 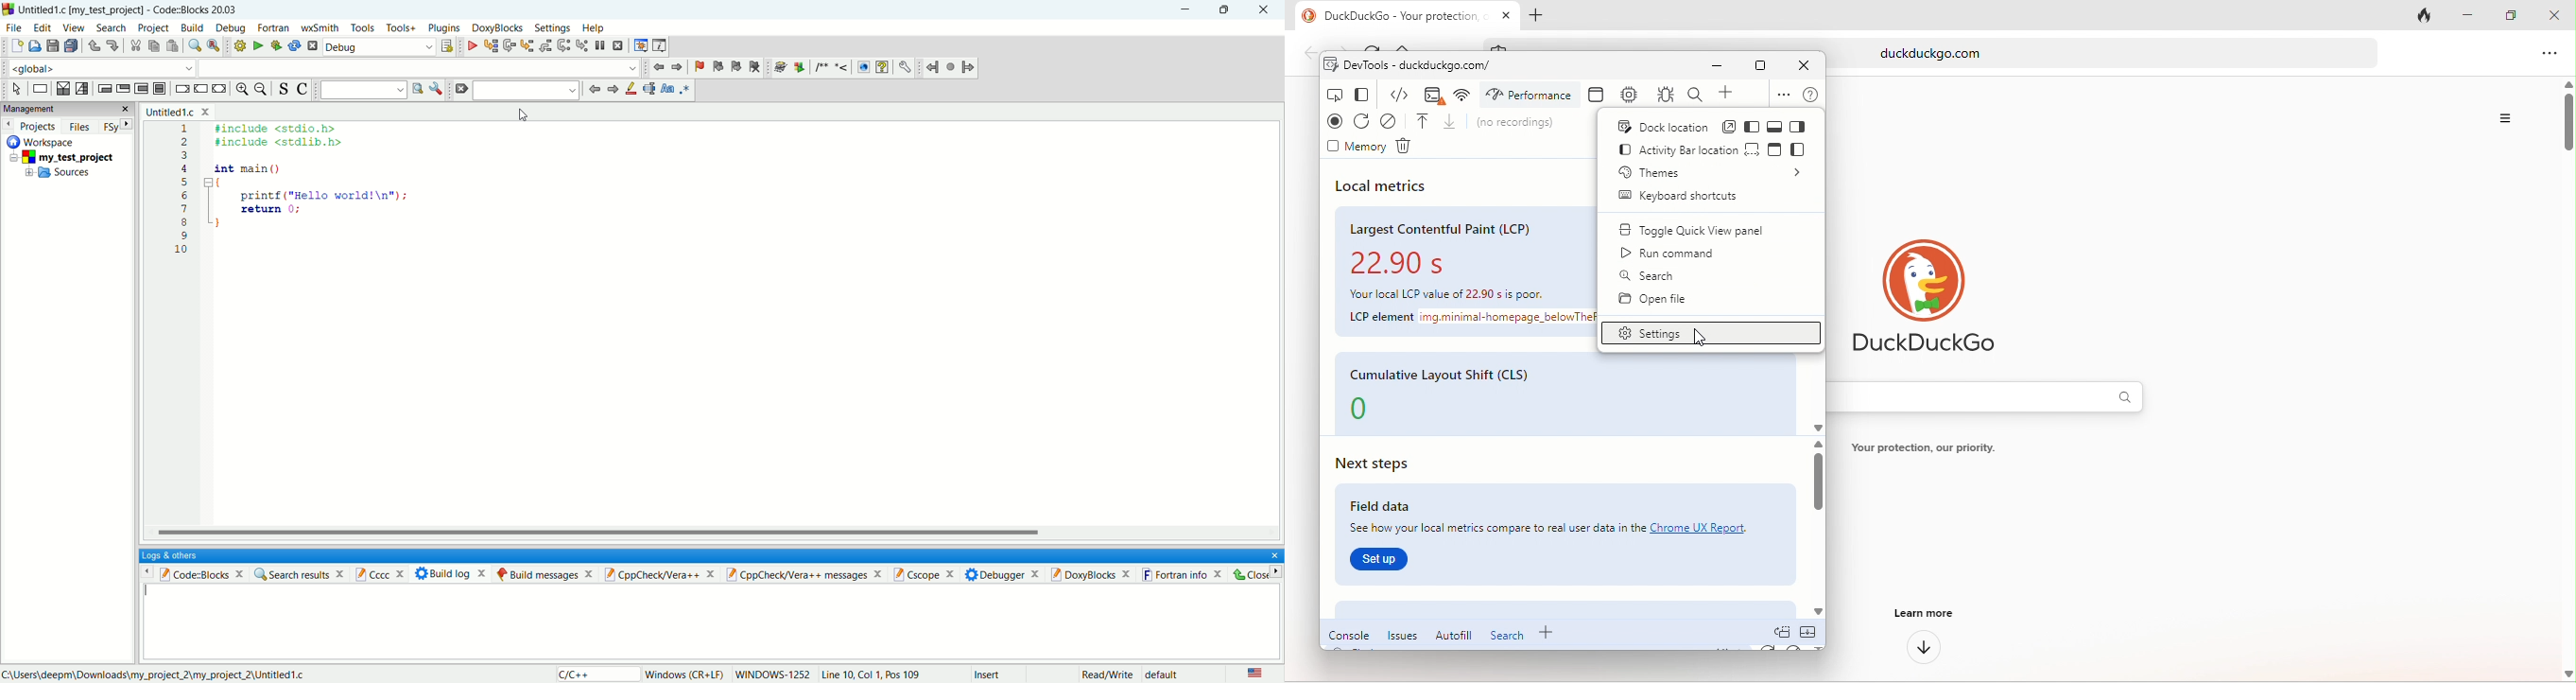 What do you see at coordinates (1188, 10) in the screenshot?
I see `minimize` at bounding box center [1188, 10].